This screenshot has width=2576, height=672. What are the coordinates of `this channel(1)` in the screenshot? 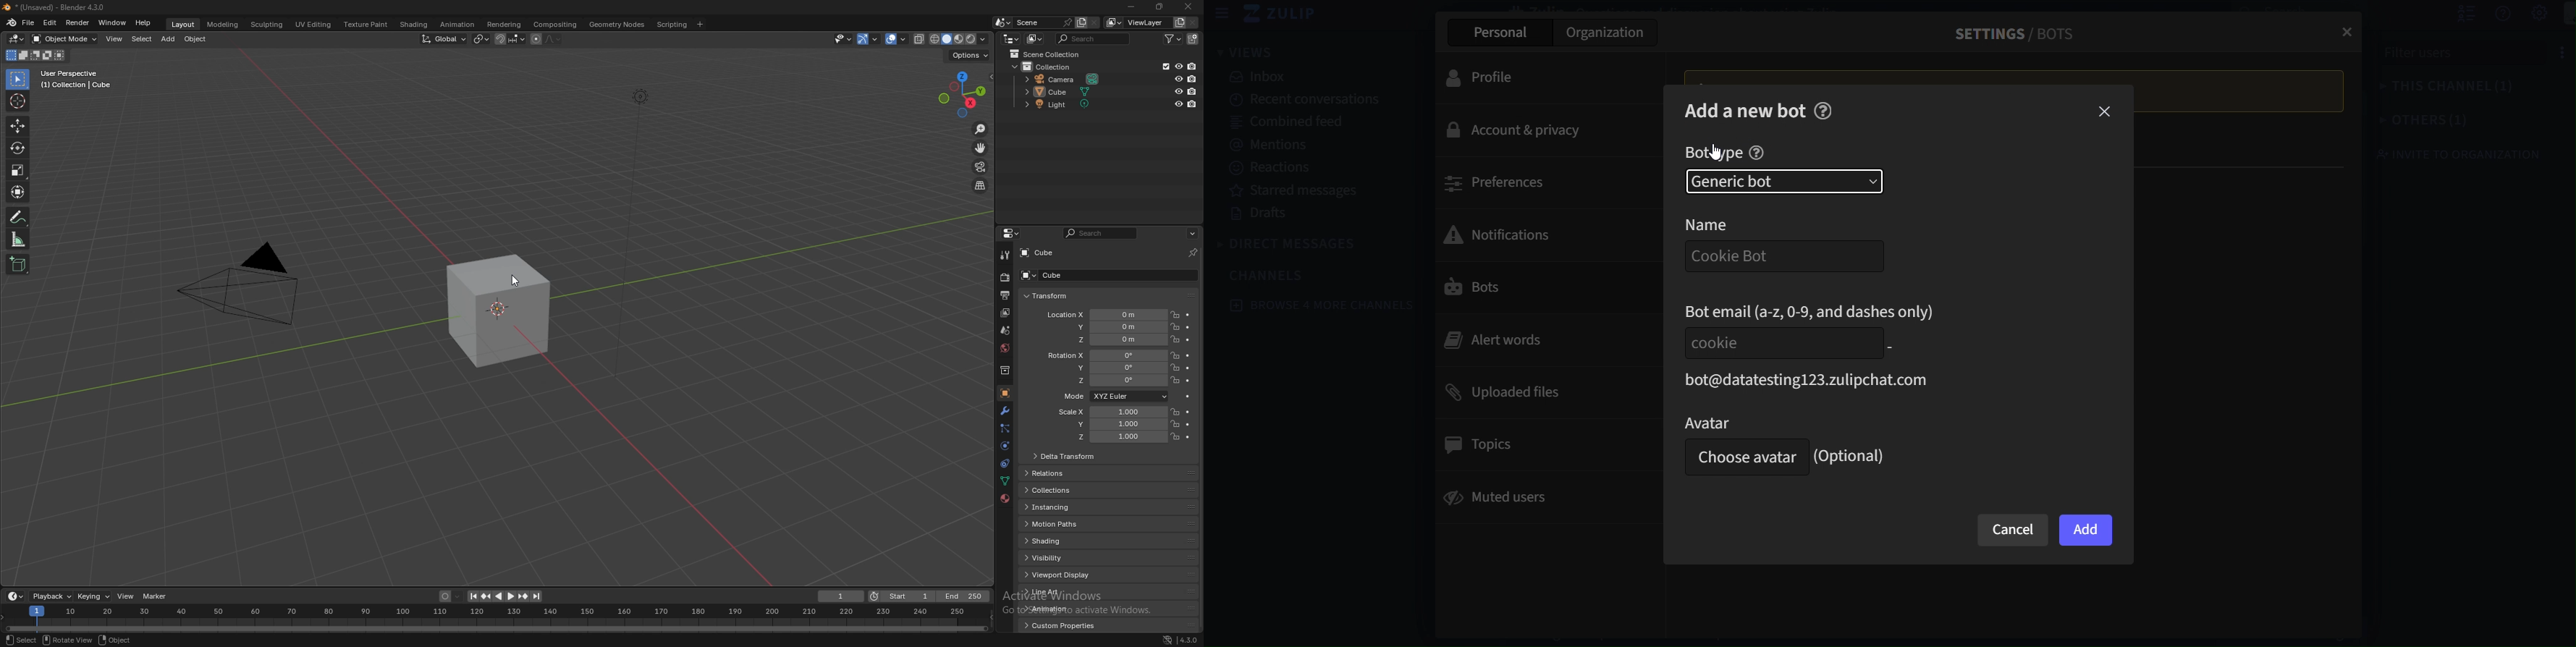 It's located at (2454, 89).